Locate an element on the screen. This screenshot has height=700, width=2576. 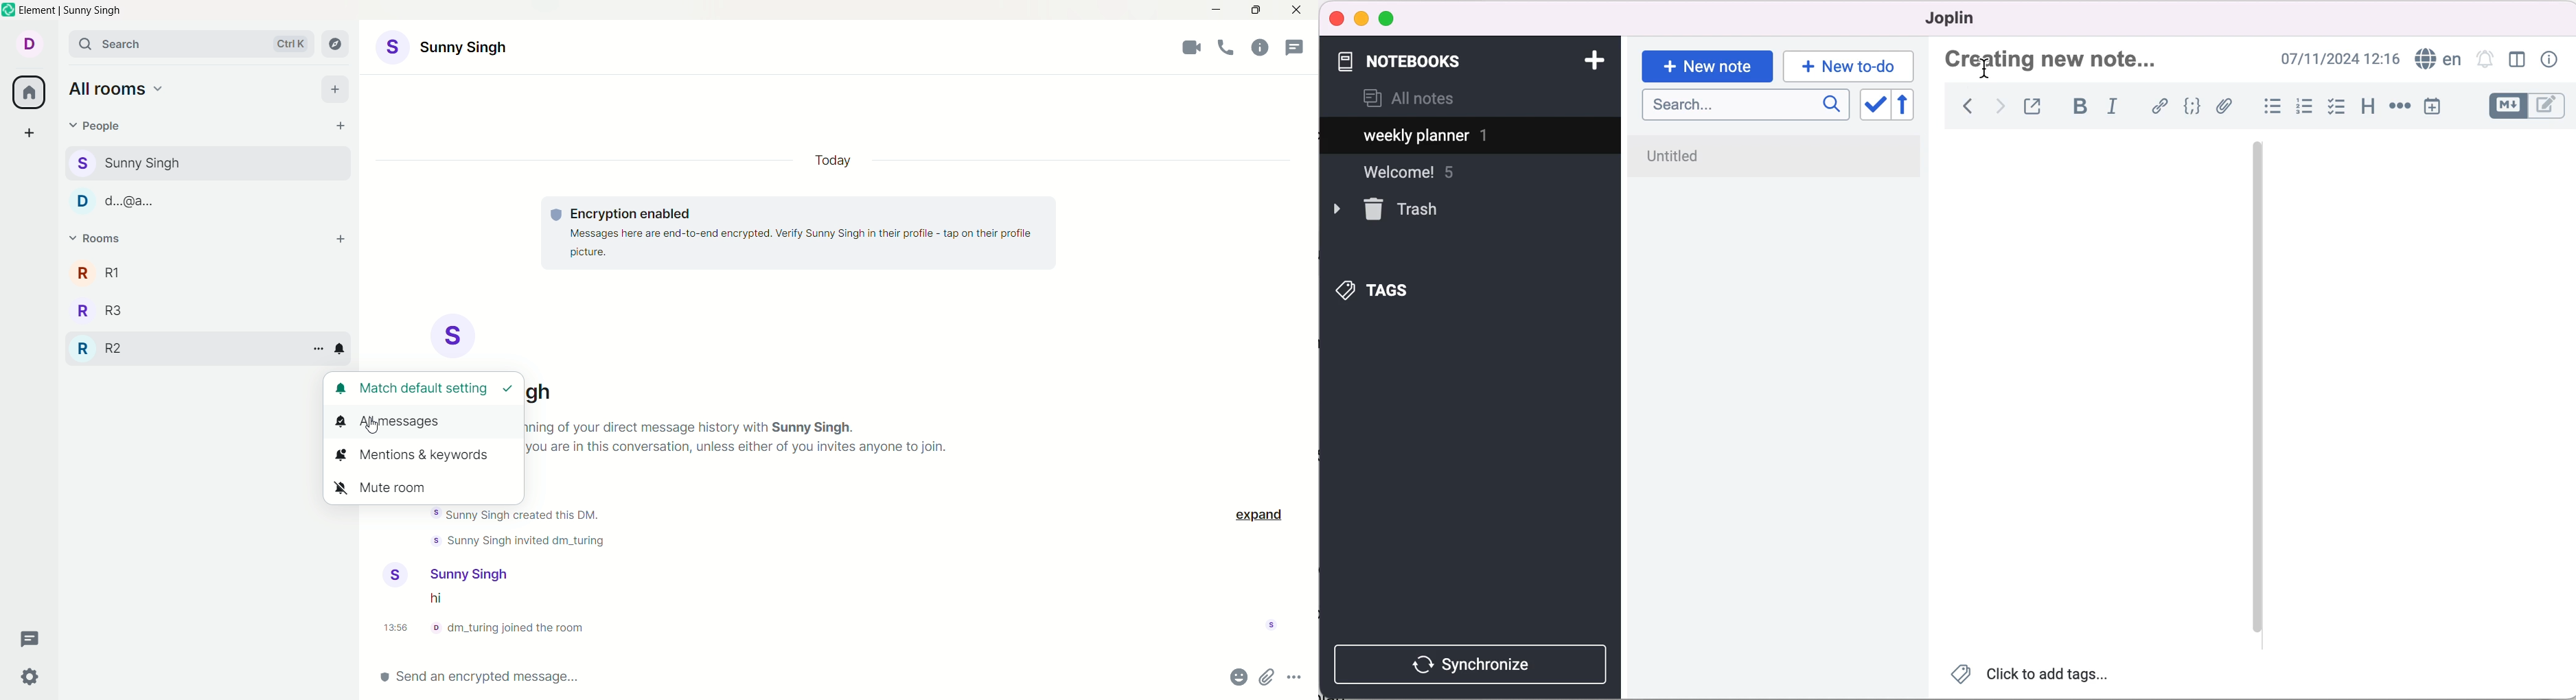
D is located at coordinates (118, 200).